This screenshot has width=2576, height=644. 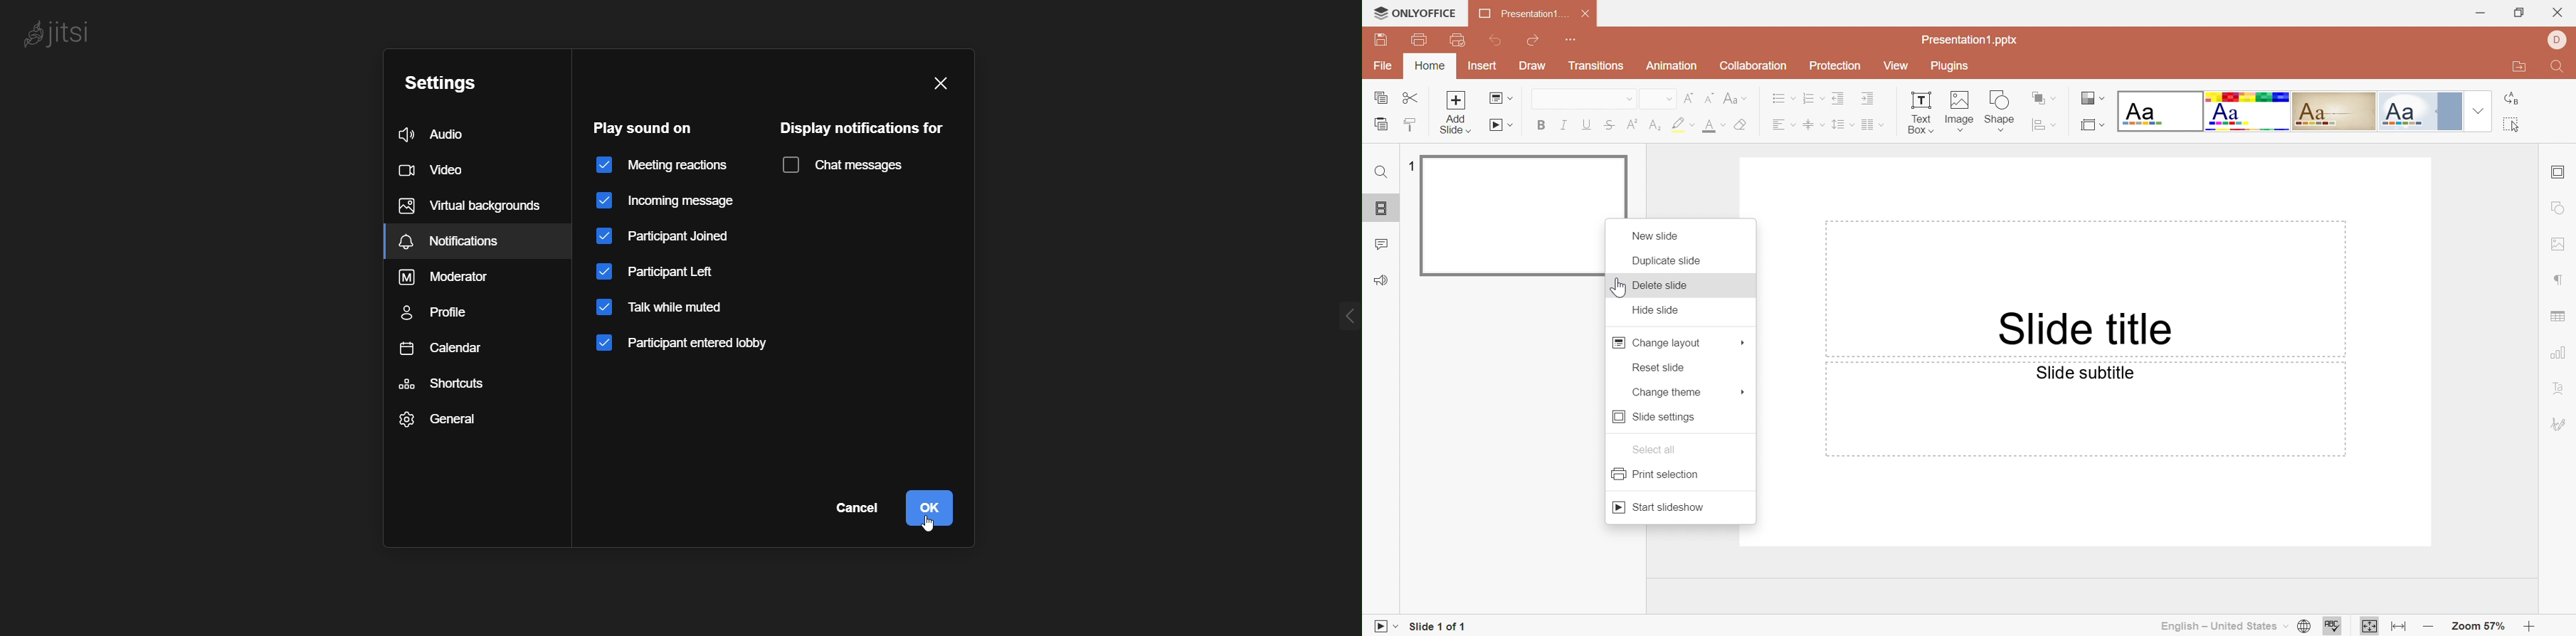 What do you see at coordinates (2556, 206) in the screenshot?
I see `Shape settings` at bounding box center [2556, 206].